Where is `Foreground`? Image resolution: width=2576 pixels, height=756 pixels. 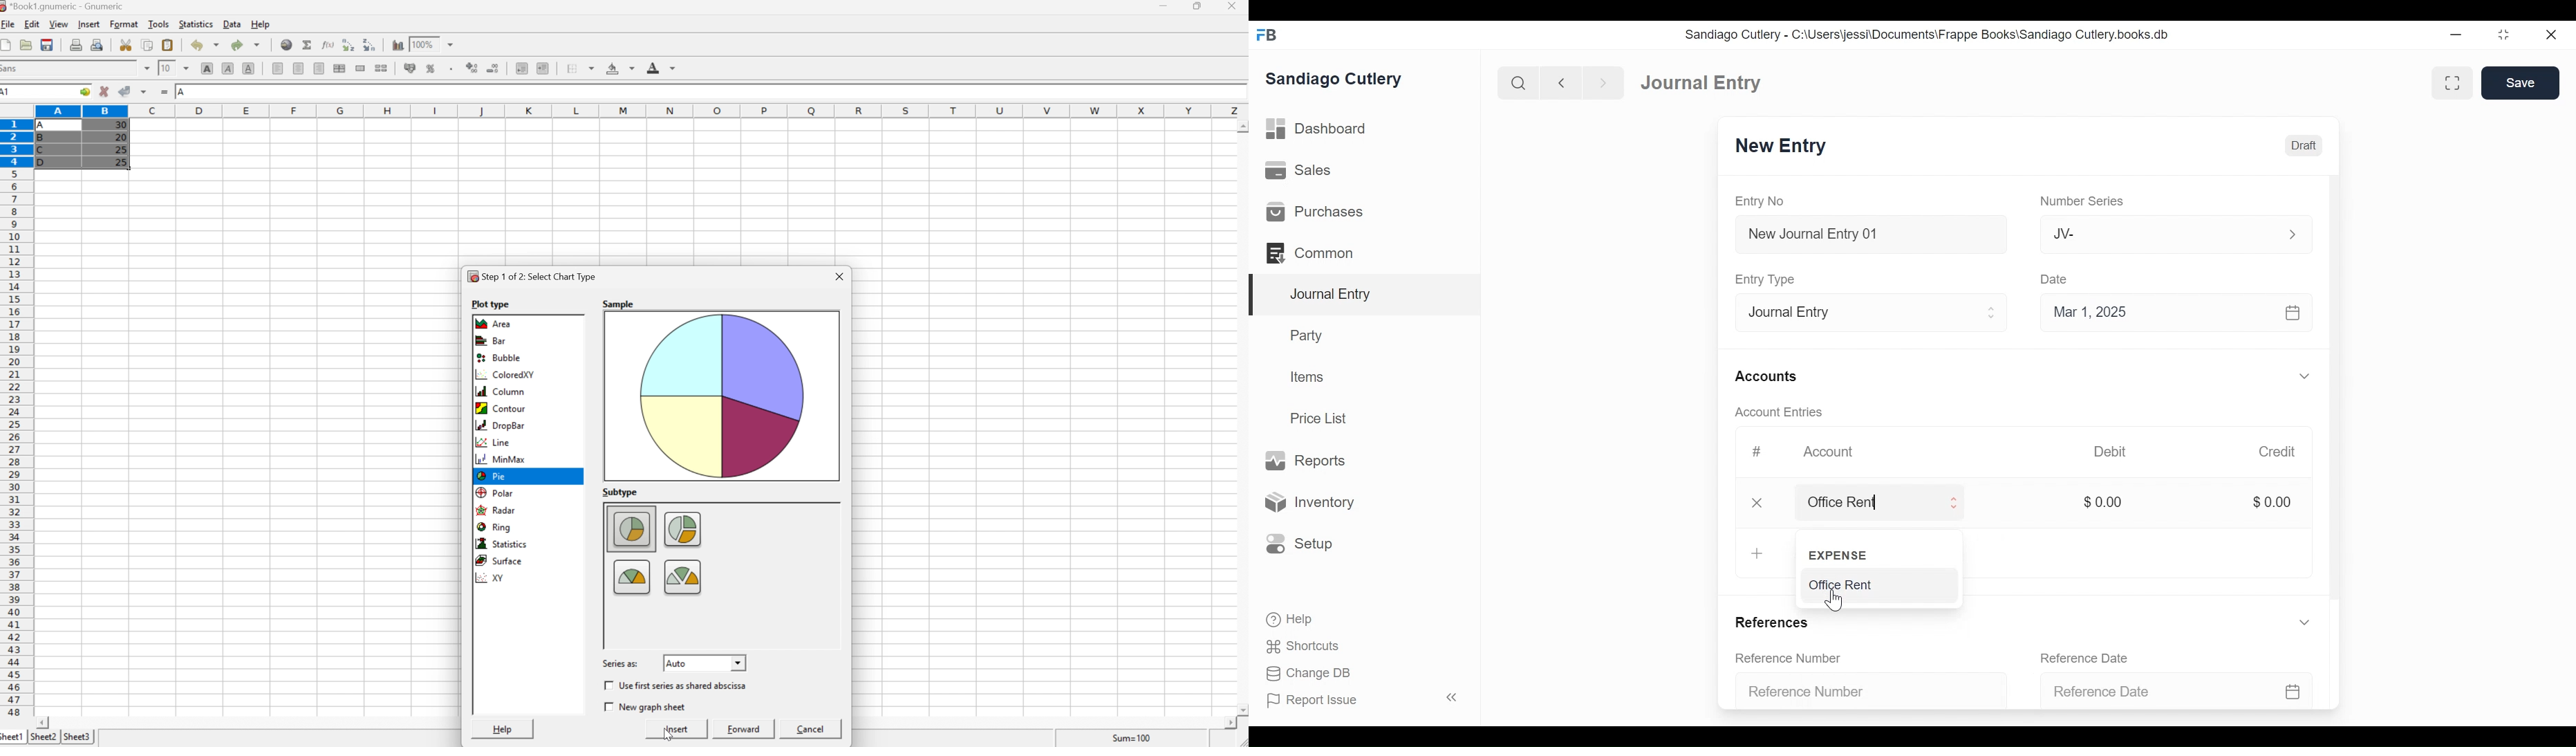 Foreground is located at coordinates (663, 67).